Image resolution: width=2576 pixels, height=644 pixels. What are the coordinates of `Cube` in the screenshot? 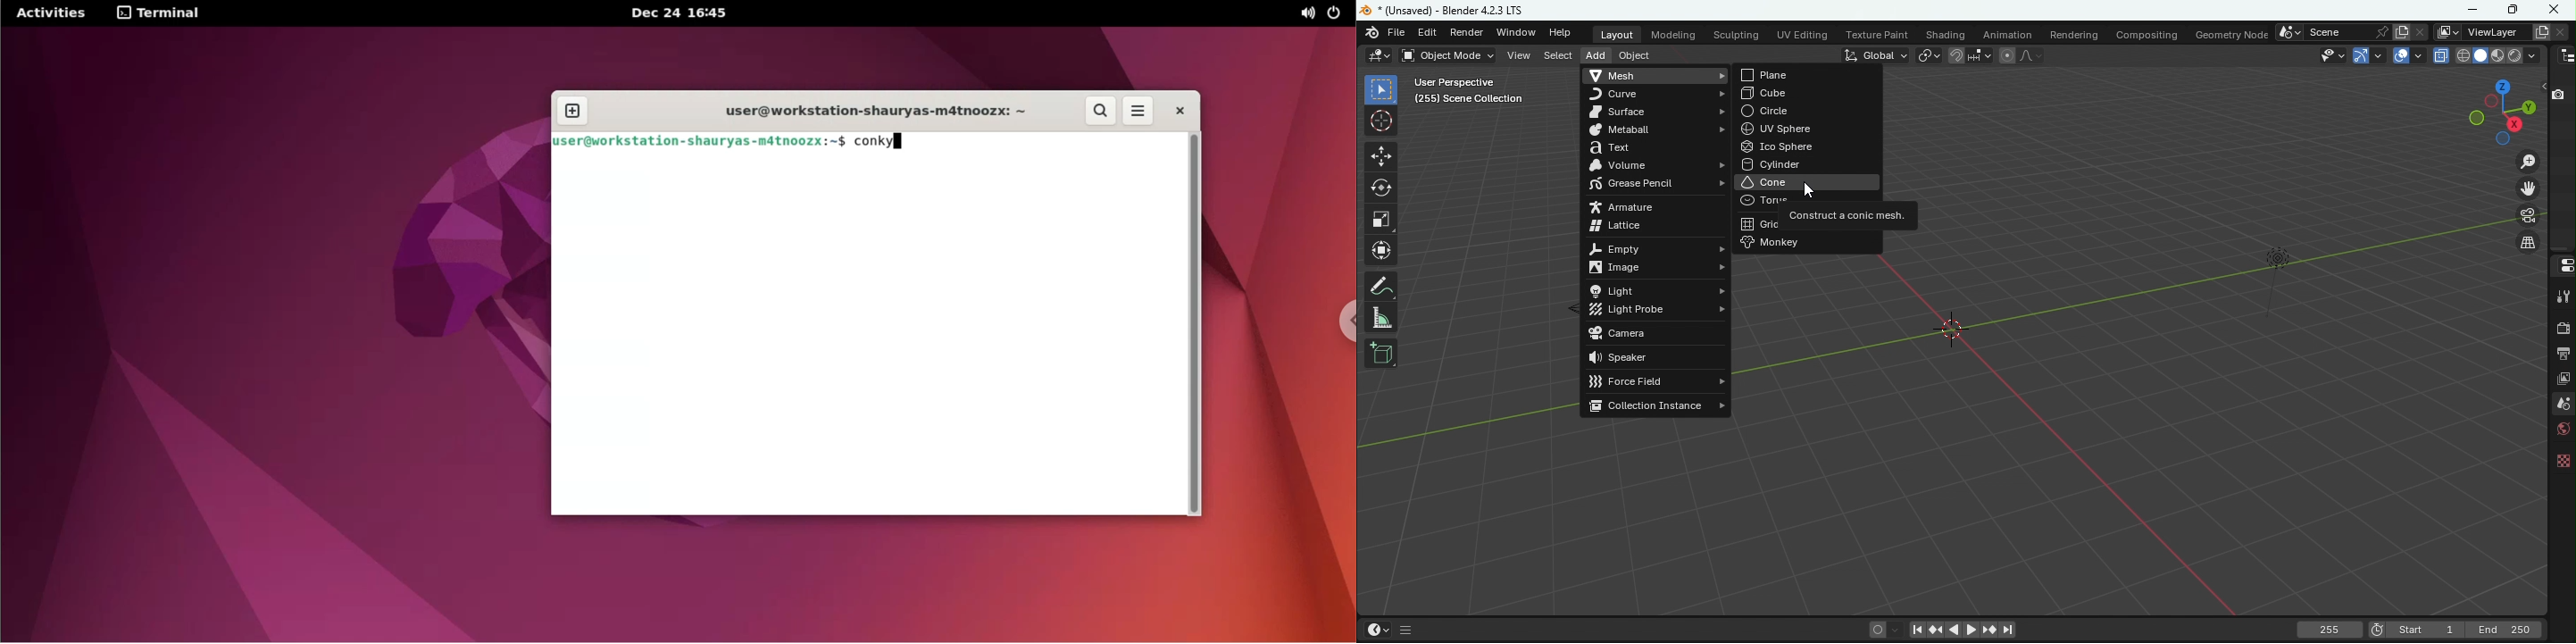 It's located at (1808, 94).